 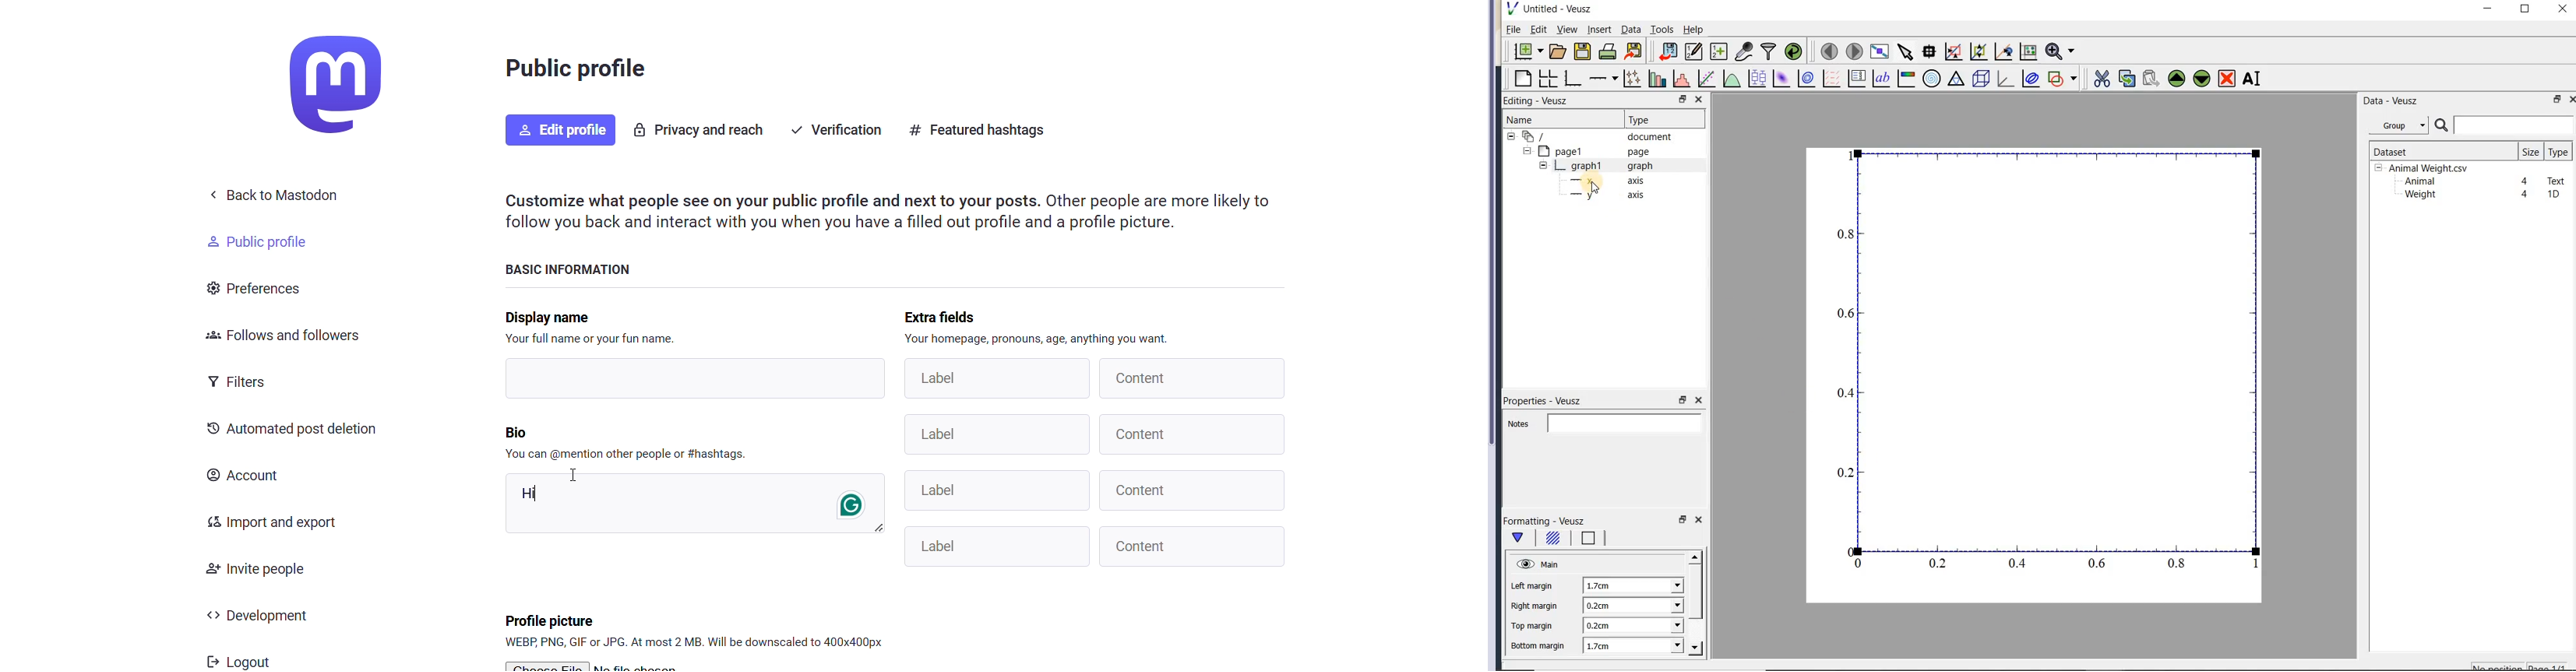 What do you see at coordinates (1191, 490) in the screenshot?
I see `content` at bounding box center [1191, 490].